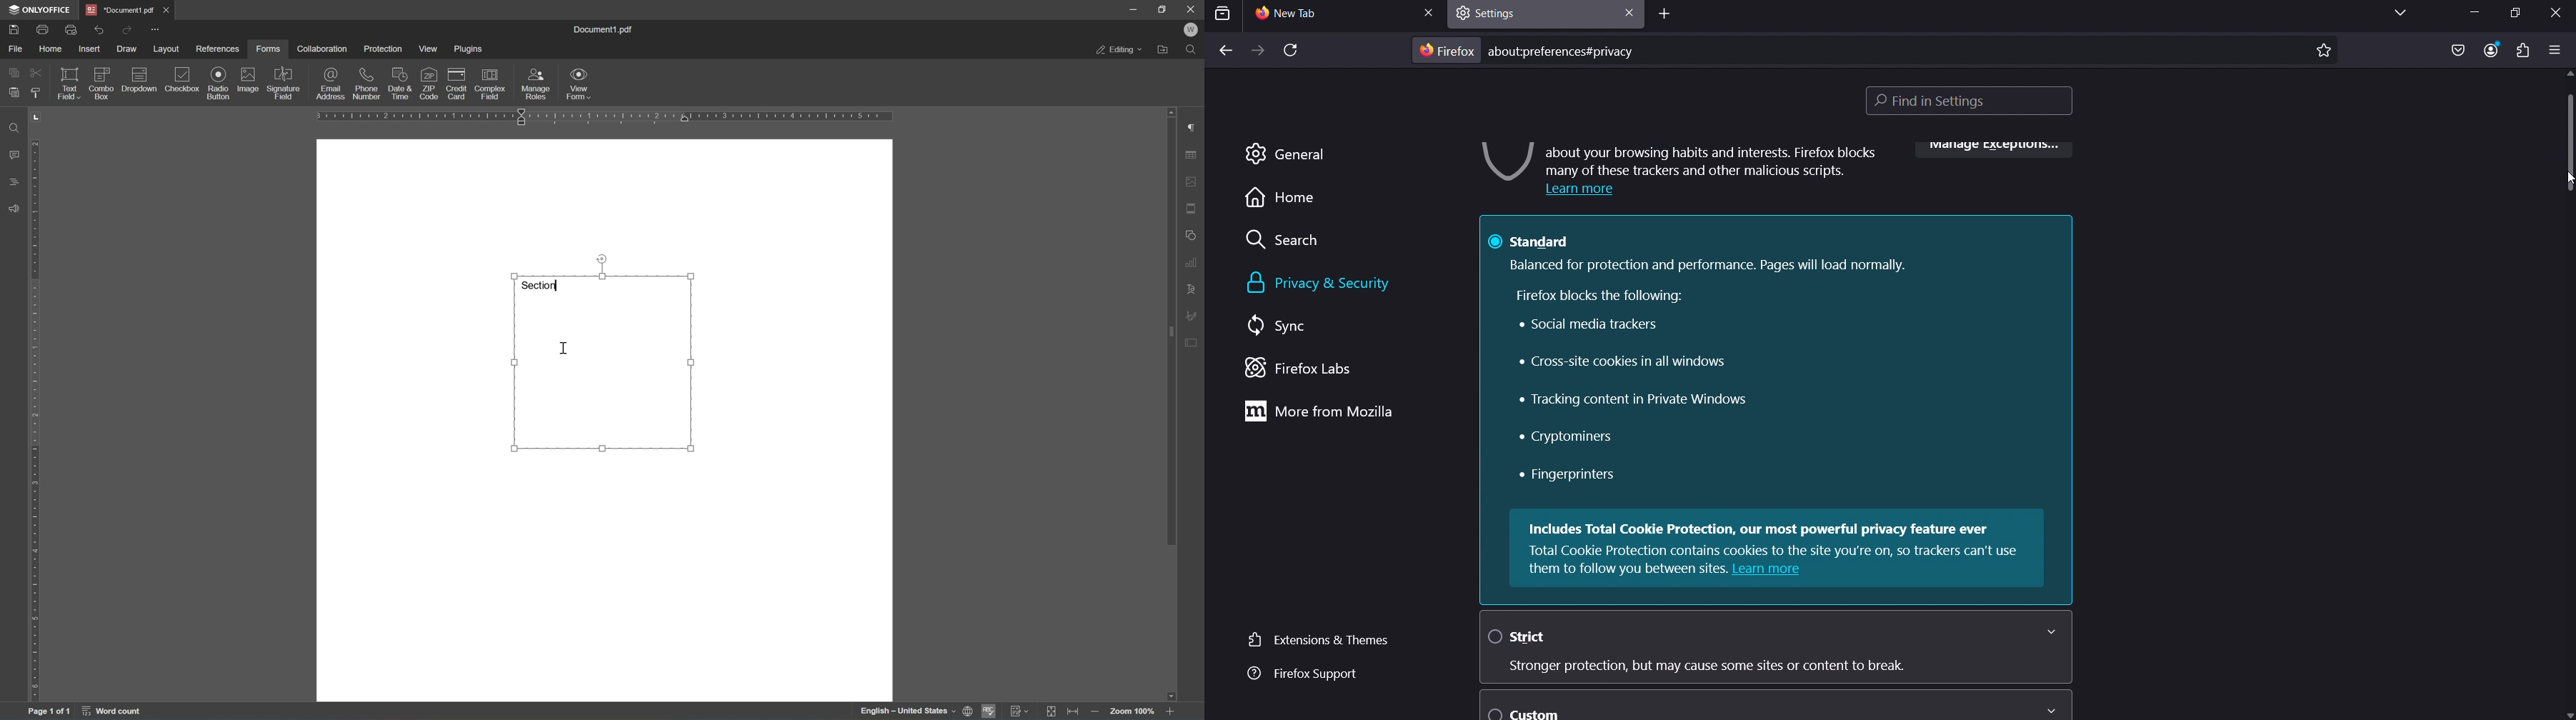  What do you see at coordinates (15, 208) in the screenshot?
I see `feedback &support` at bounding box center [15, 208].